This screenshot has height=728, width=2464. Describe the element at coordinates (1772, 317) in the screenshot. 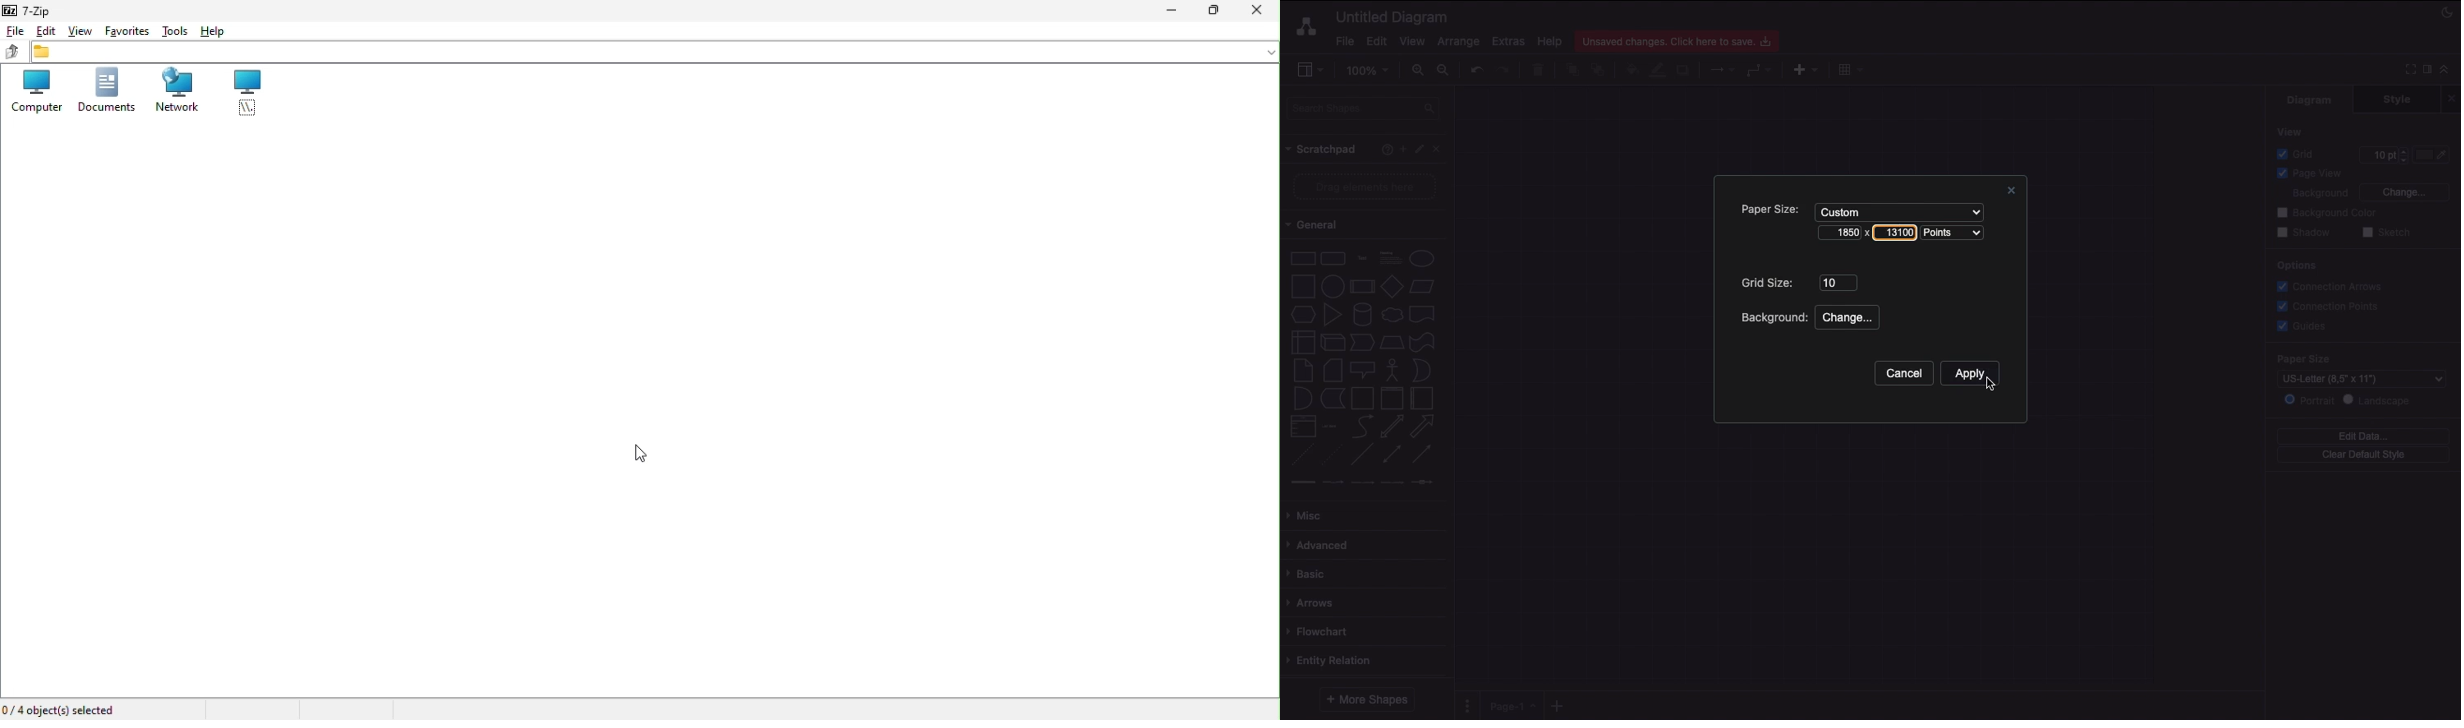

I see `Background` at that location.